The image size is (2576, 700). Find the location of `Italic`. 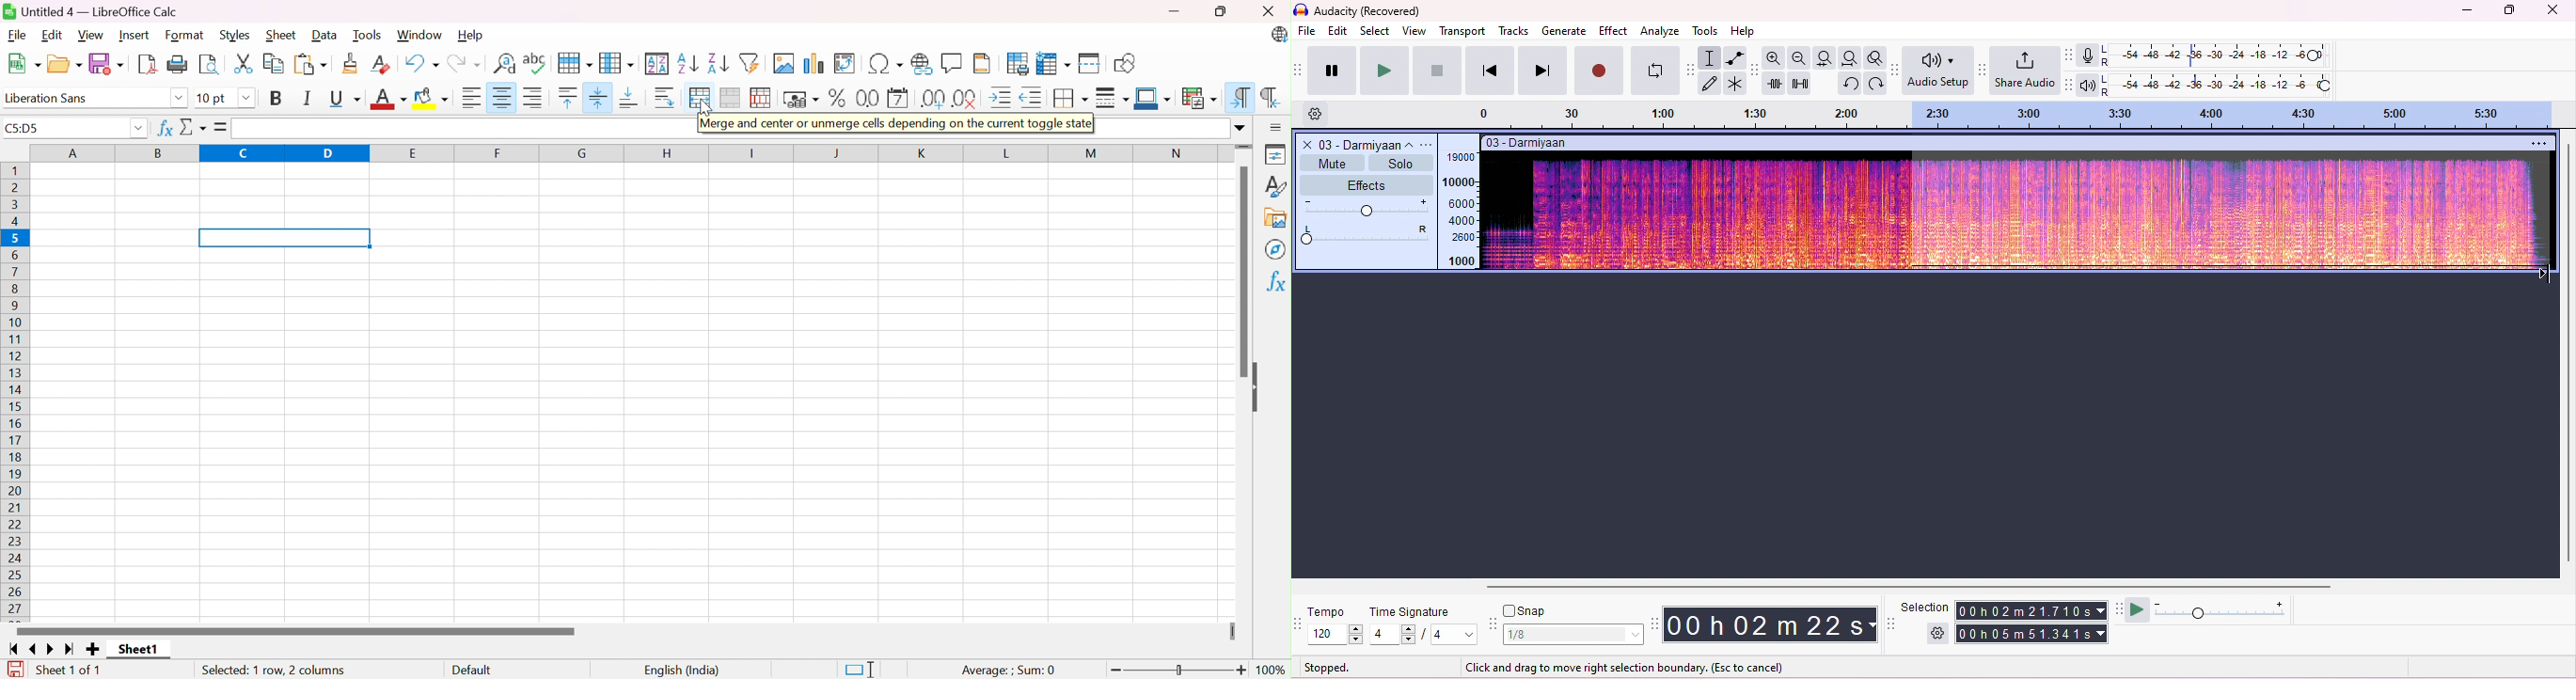

Italic is located at coordinates (309, 98).